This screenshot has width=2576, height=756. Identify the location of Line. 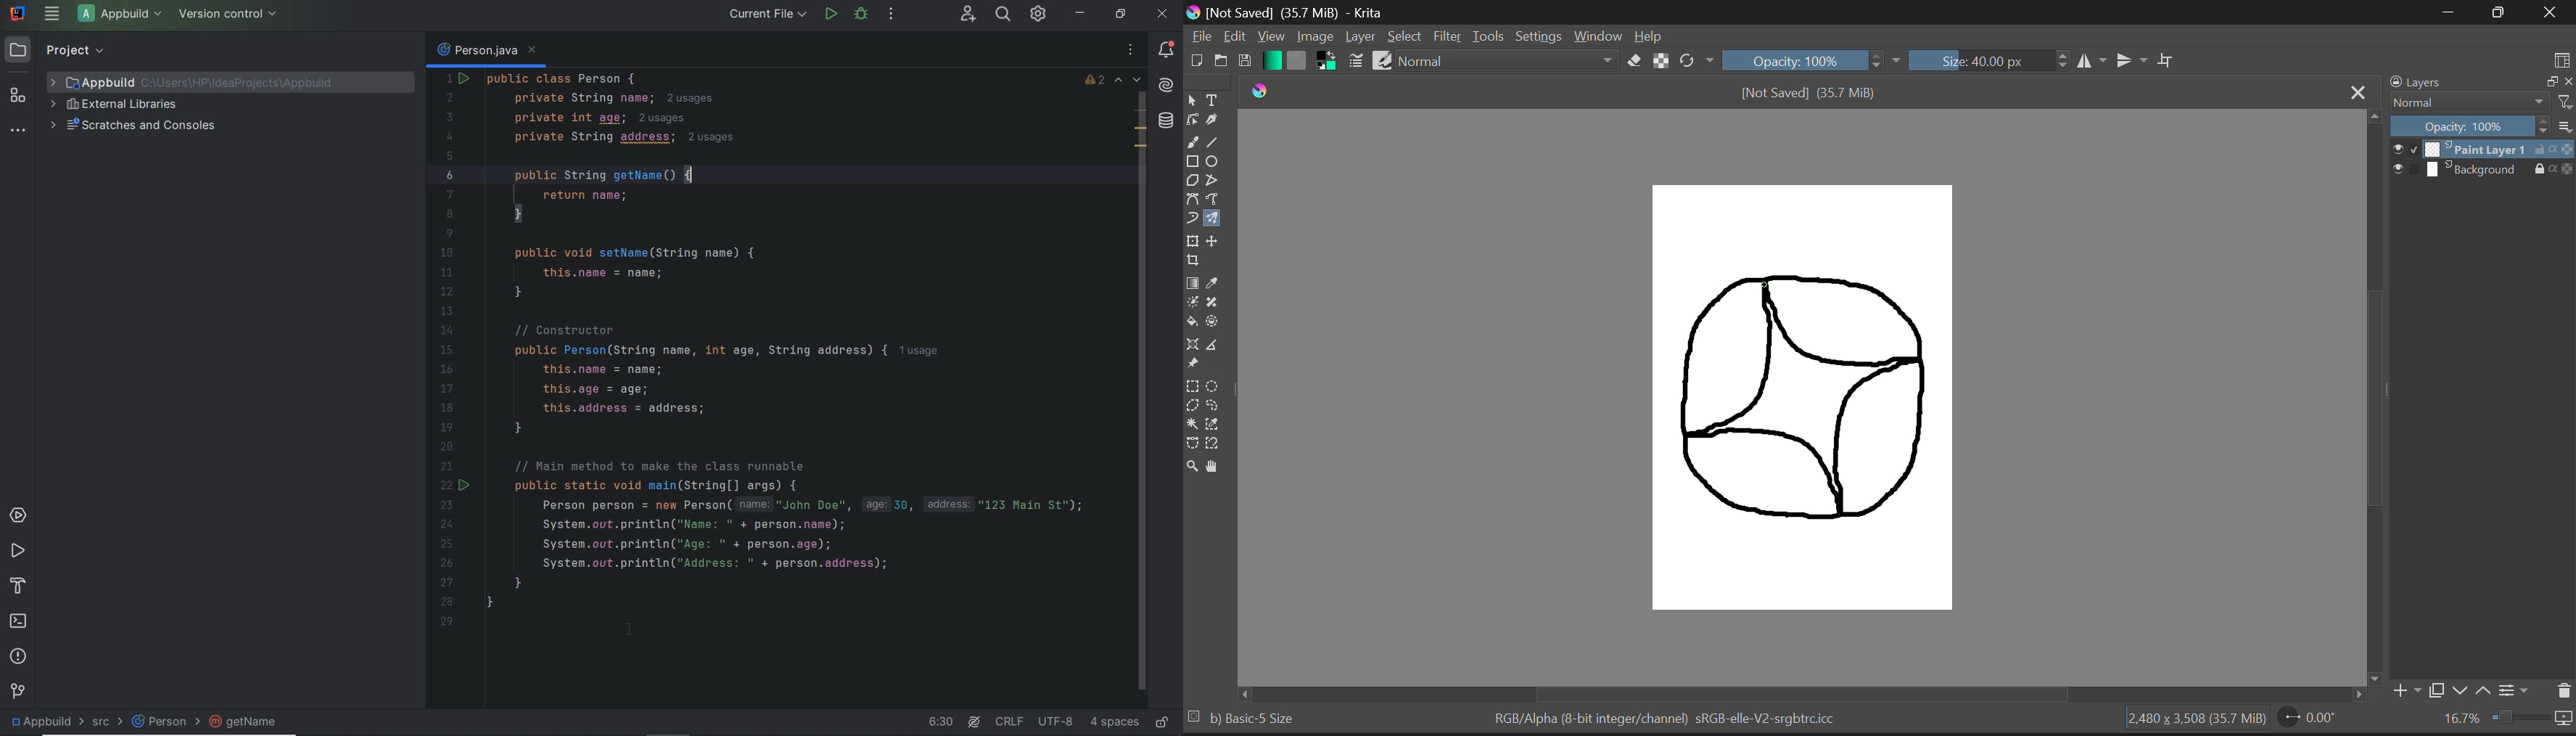
(1215, 140).